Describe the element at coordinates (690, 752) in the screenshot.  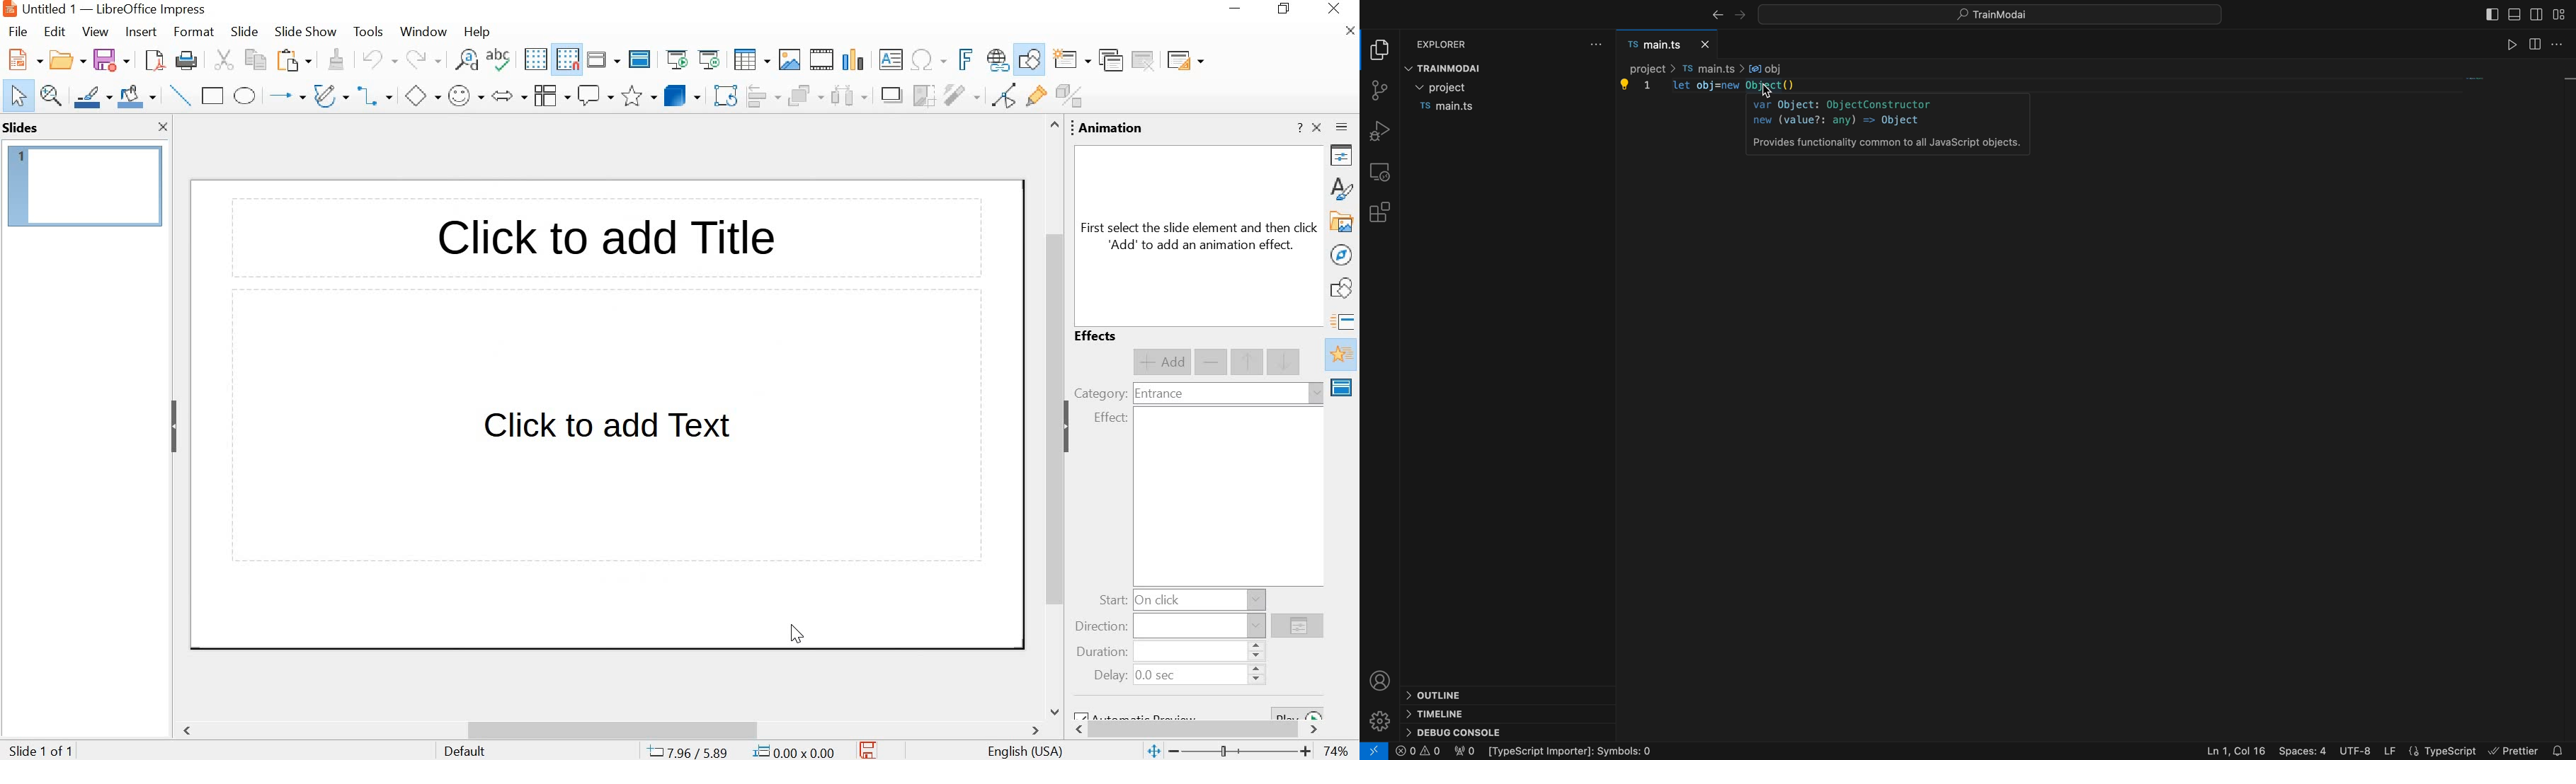
I see `cursor position` at that location.